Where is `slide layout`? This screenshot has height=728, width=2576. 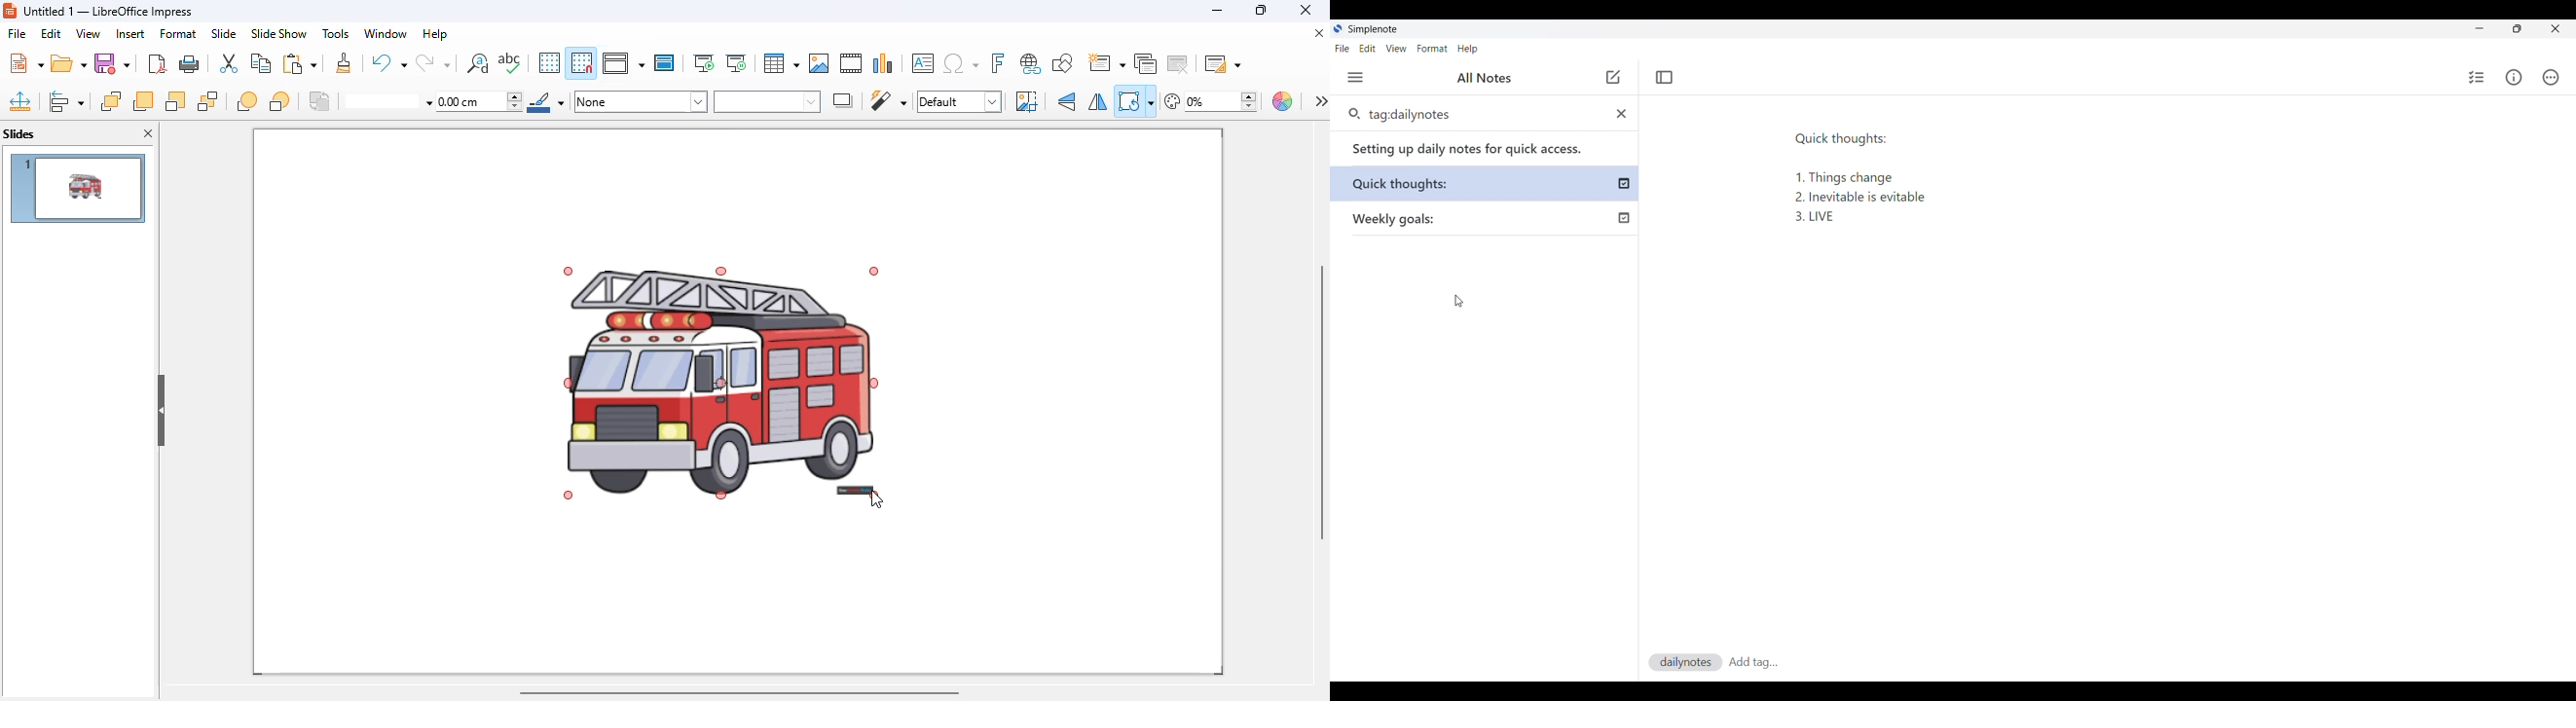 slide layout is located at coordinates (1221, 62).